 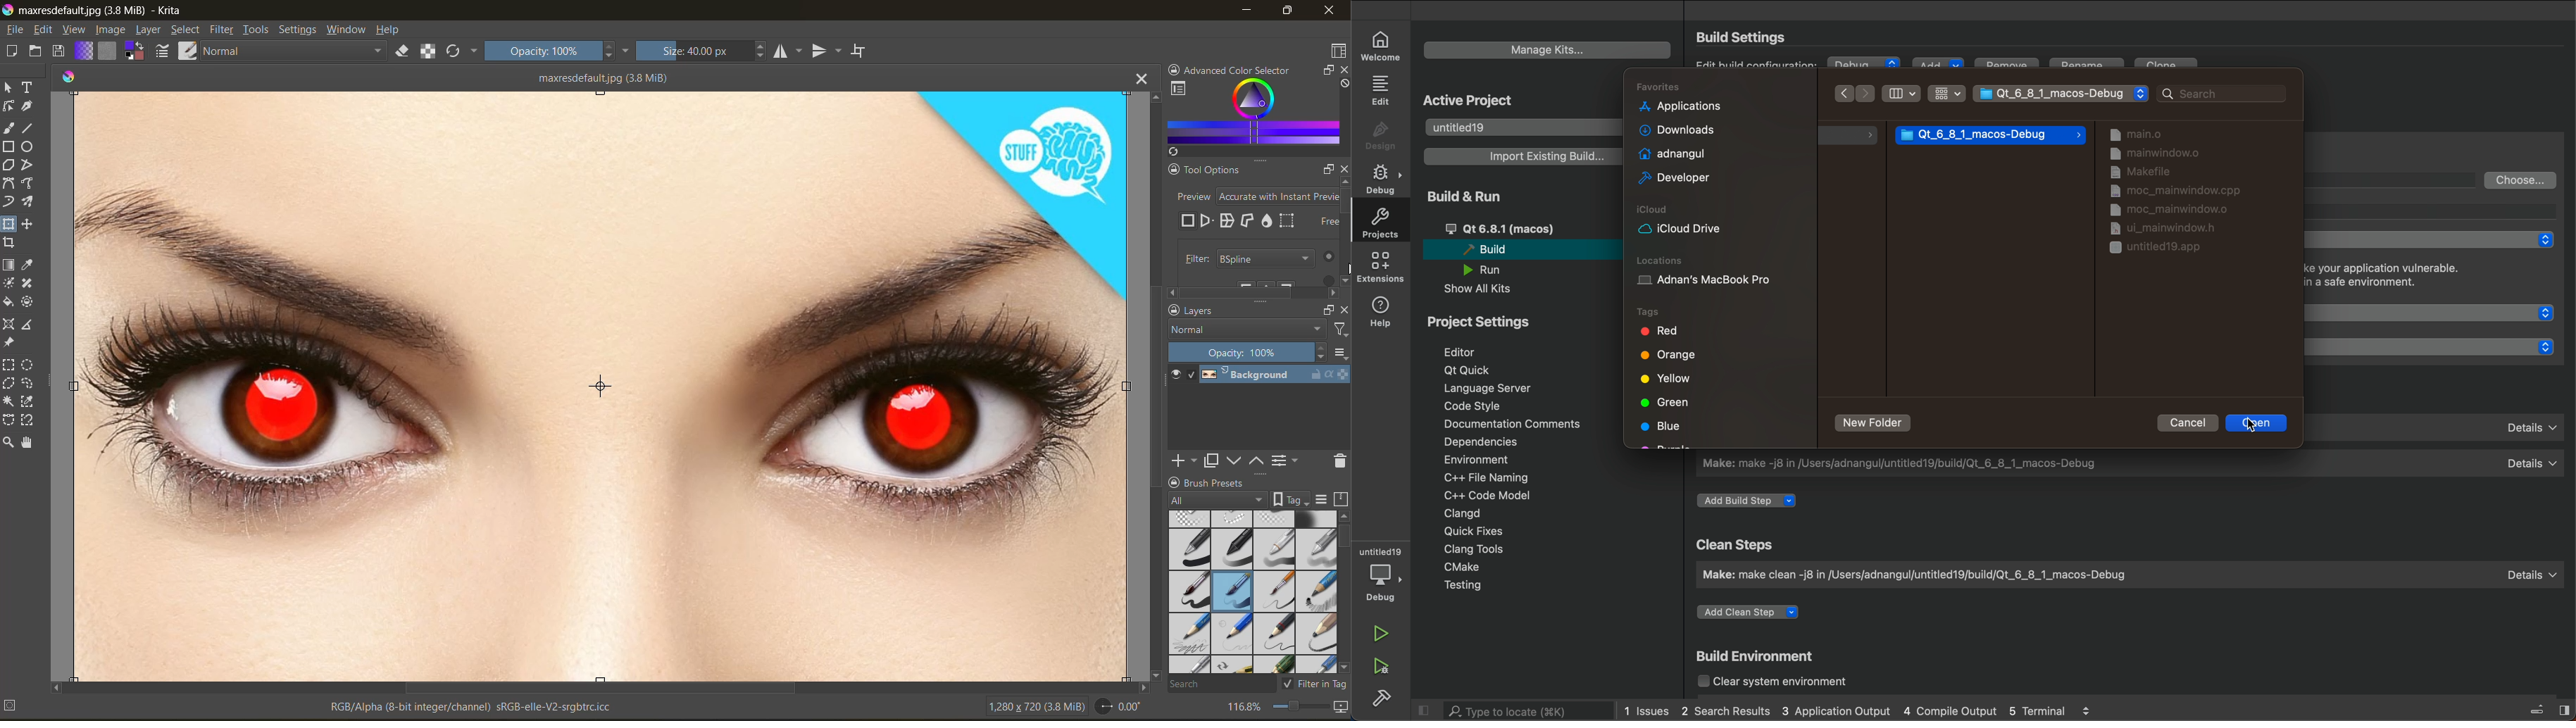 I want to click on tool, so click(x=11, y=325).